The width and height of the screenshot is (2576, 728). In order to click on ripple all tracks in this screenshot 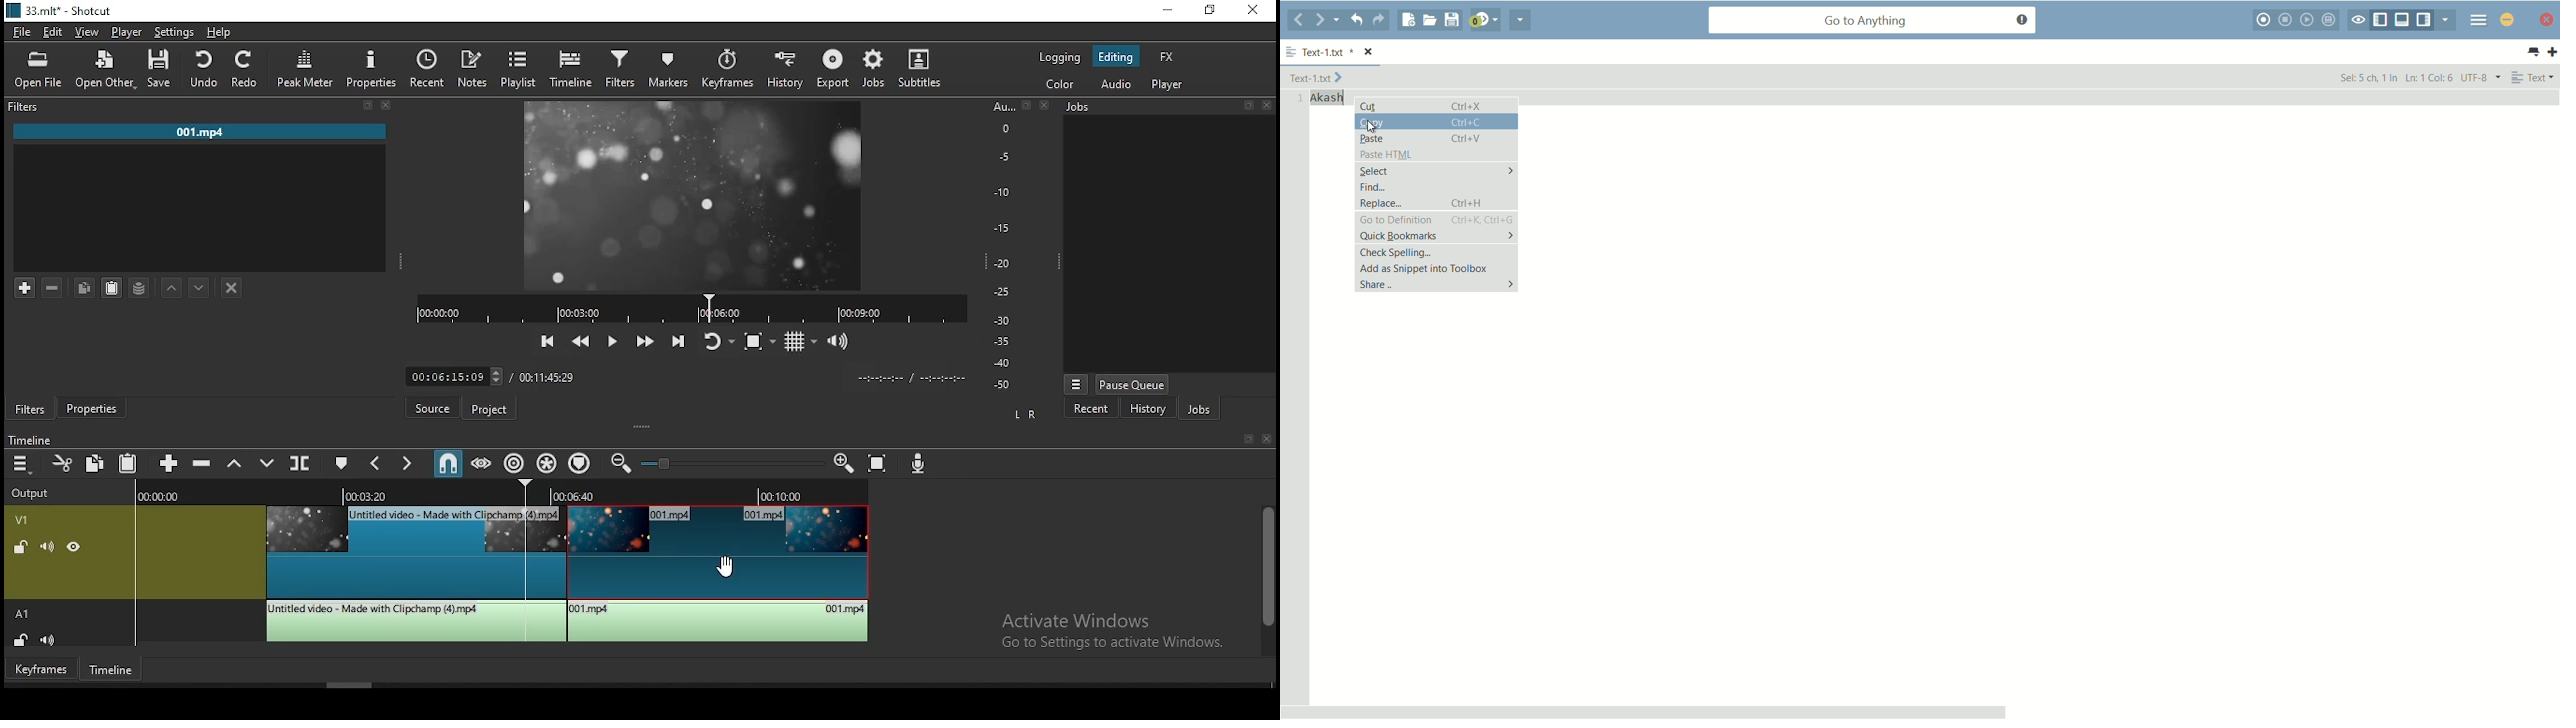, I will do `click(547, 463)`.